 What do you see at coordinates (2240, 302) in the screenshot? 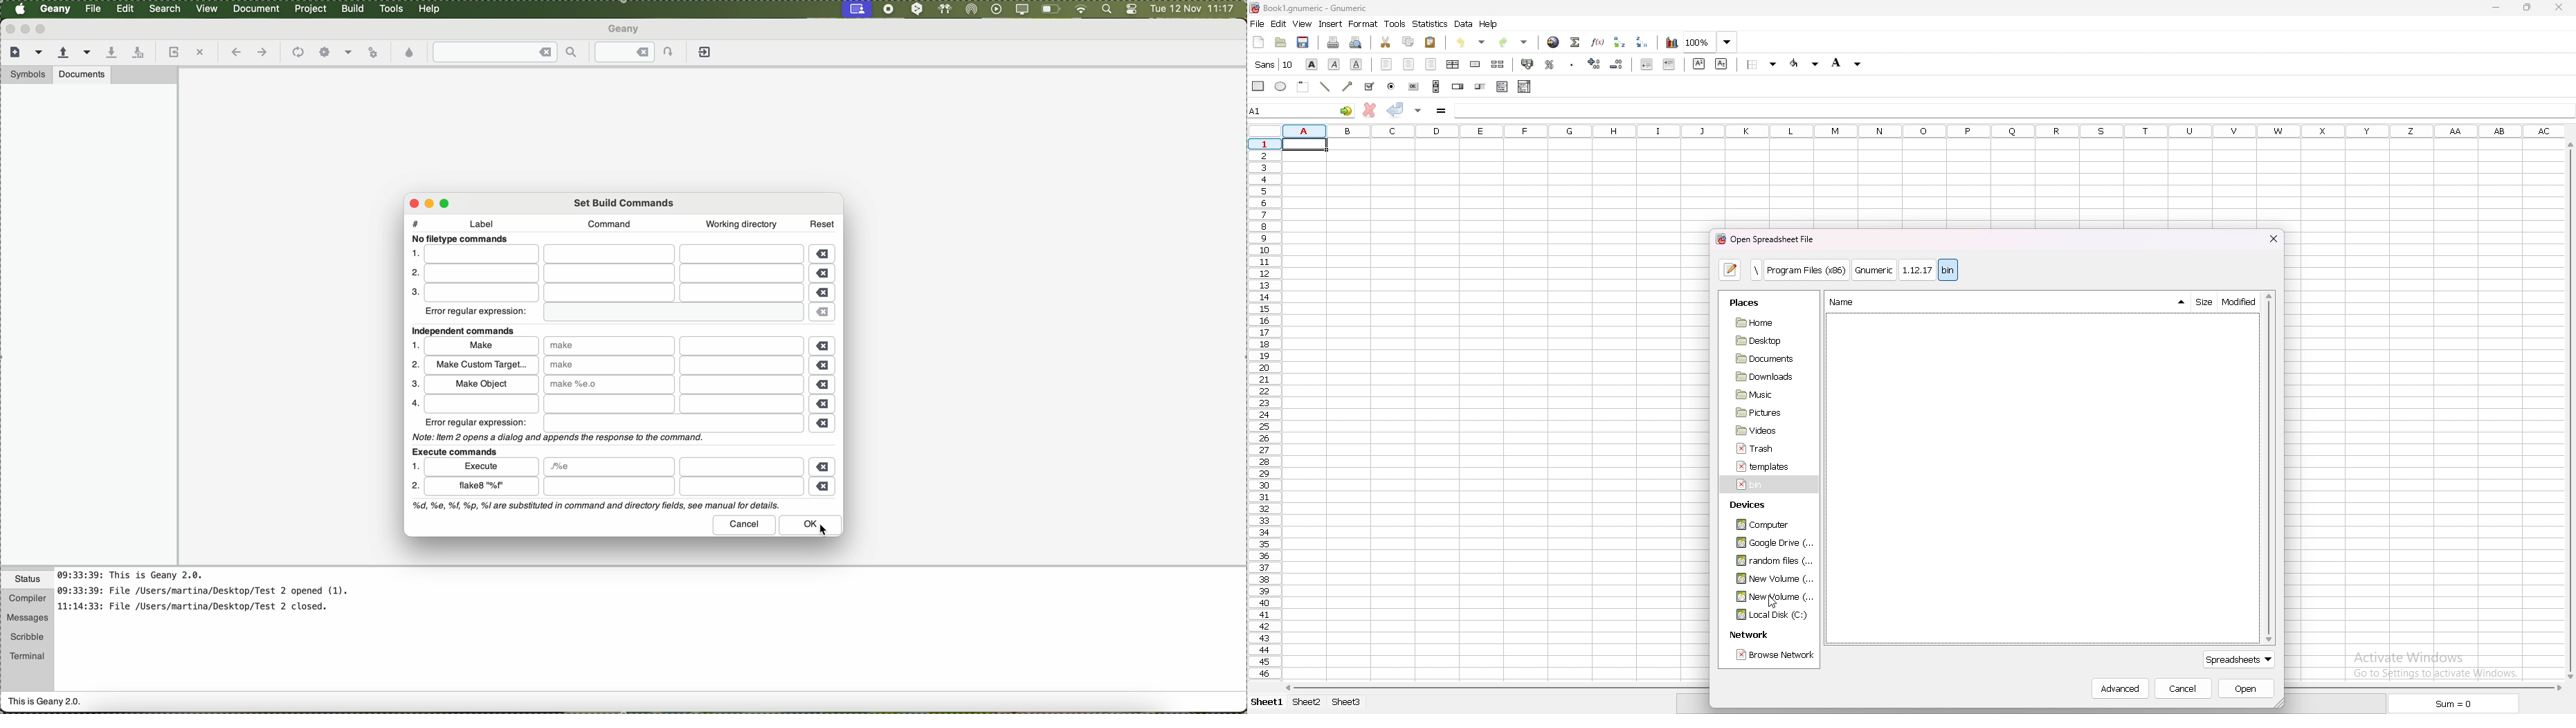
I see `modified` at bounding box center [2240, 302].